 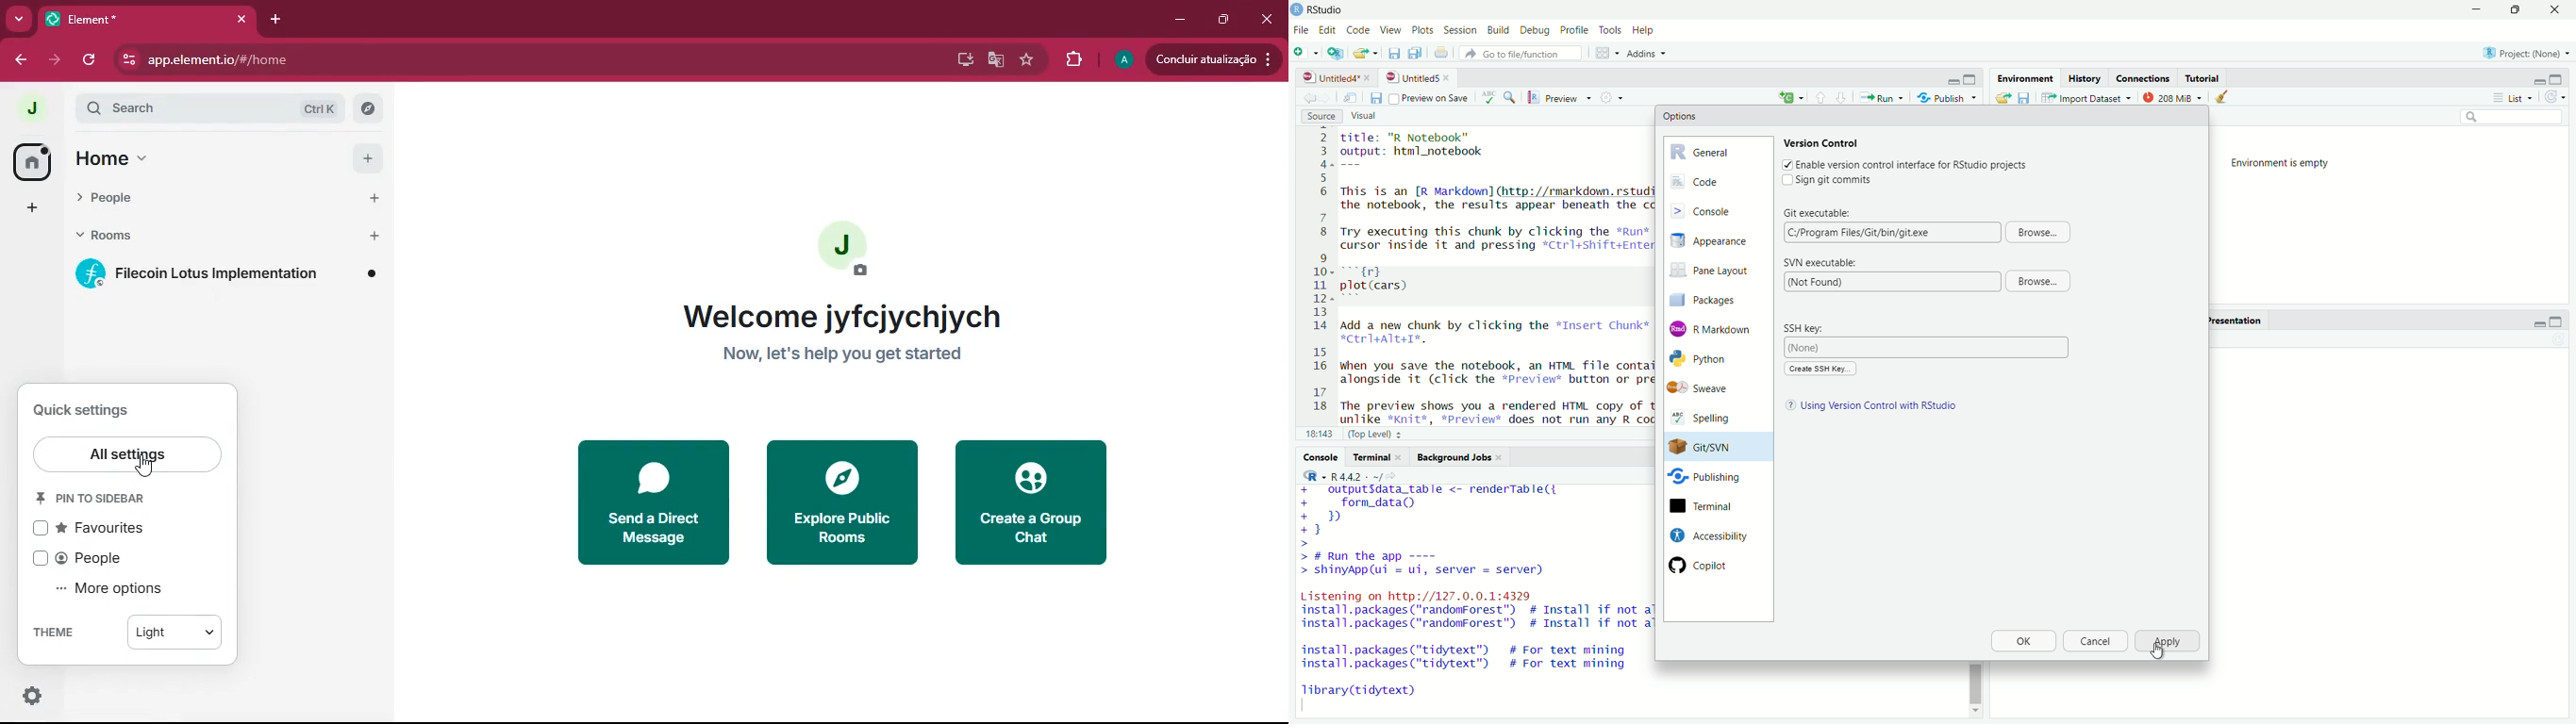 I want to click on maximize, so click(x=2560, y=78).